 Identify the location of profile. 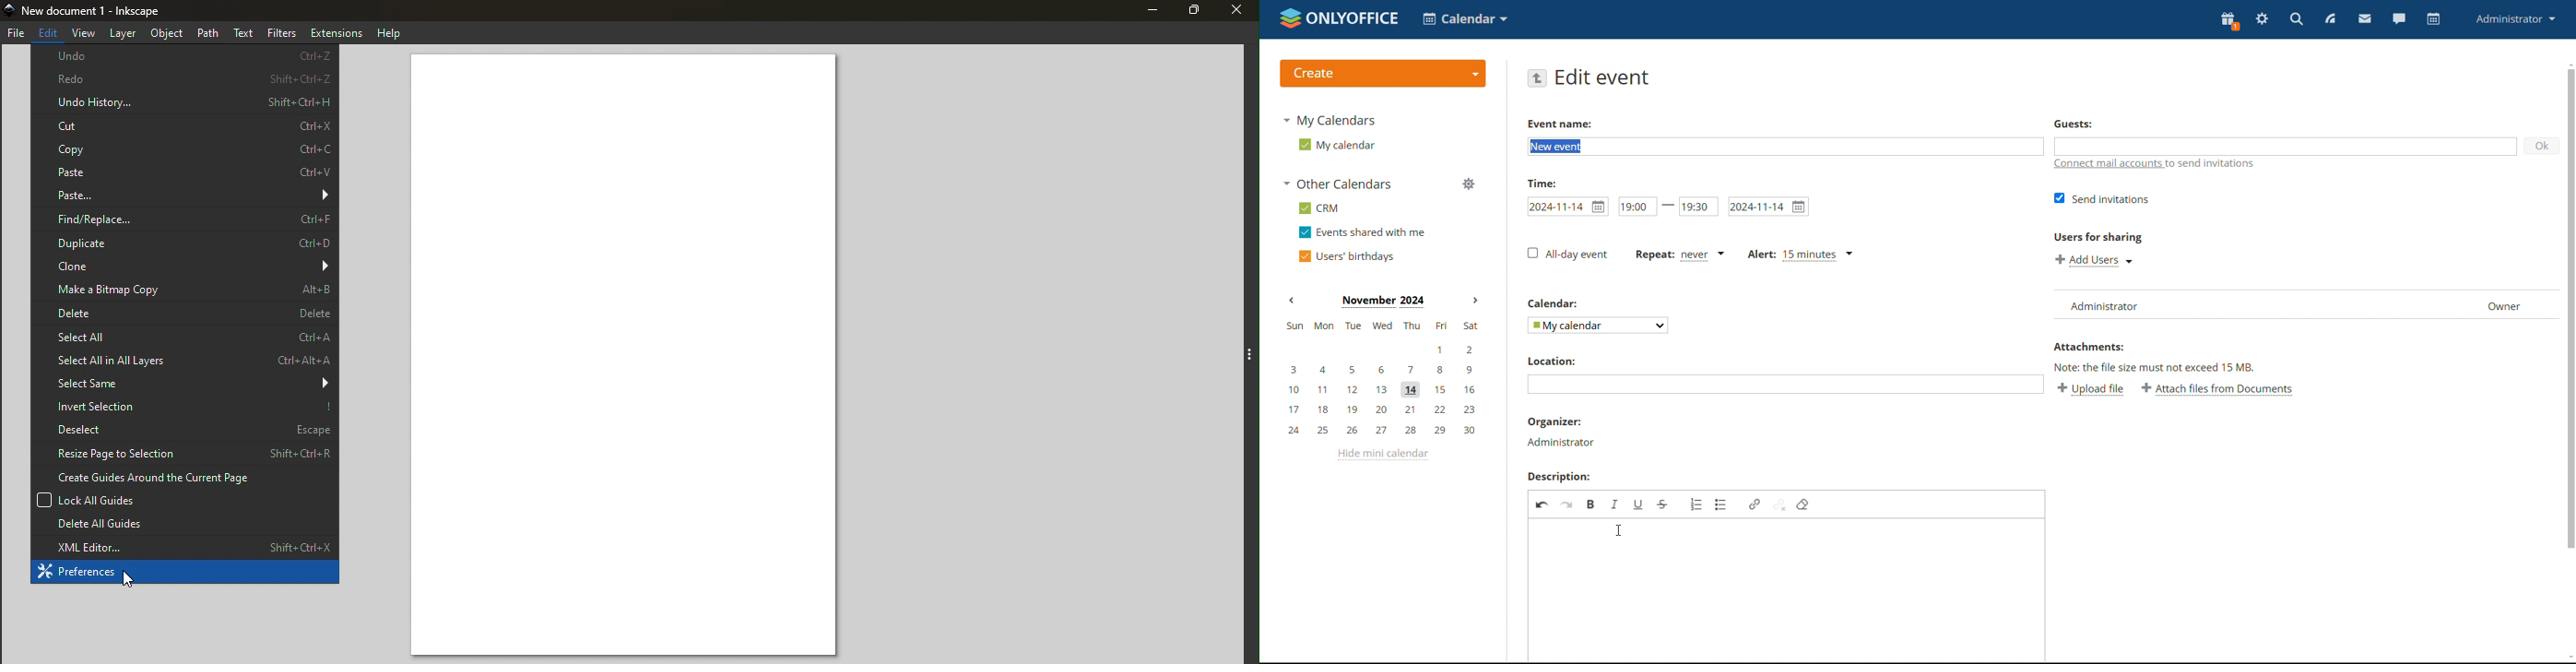
(2516, 19).